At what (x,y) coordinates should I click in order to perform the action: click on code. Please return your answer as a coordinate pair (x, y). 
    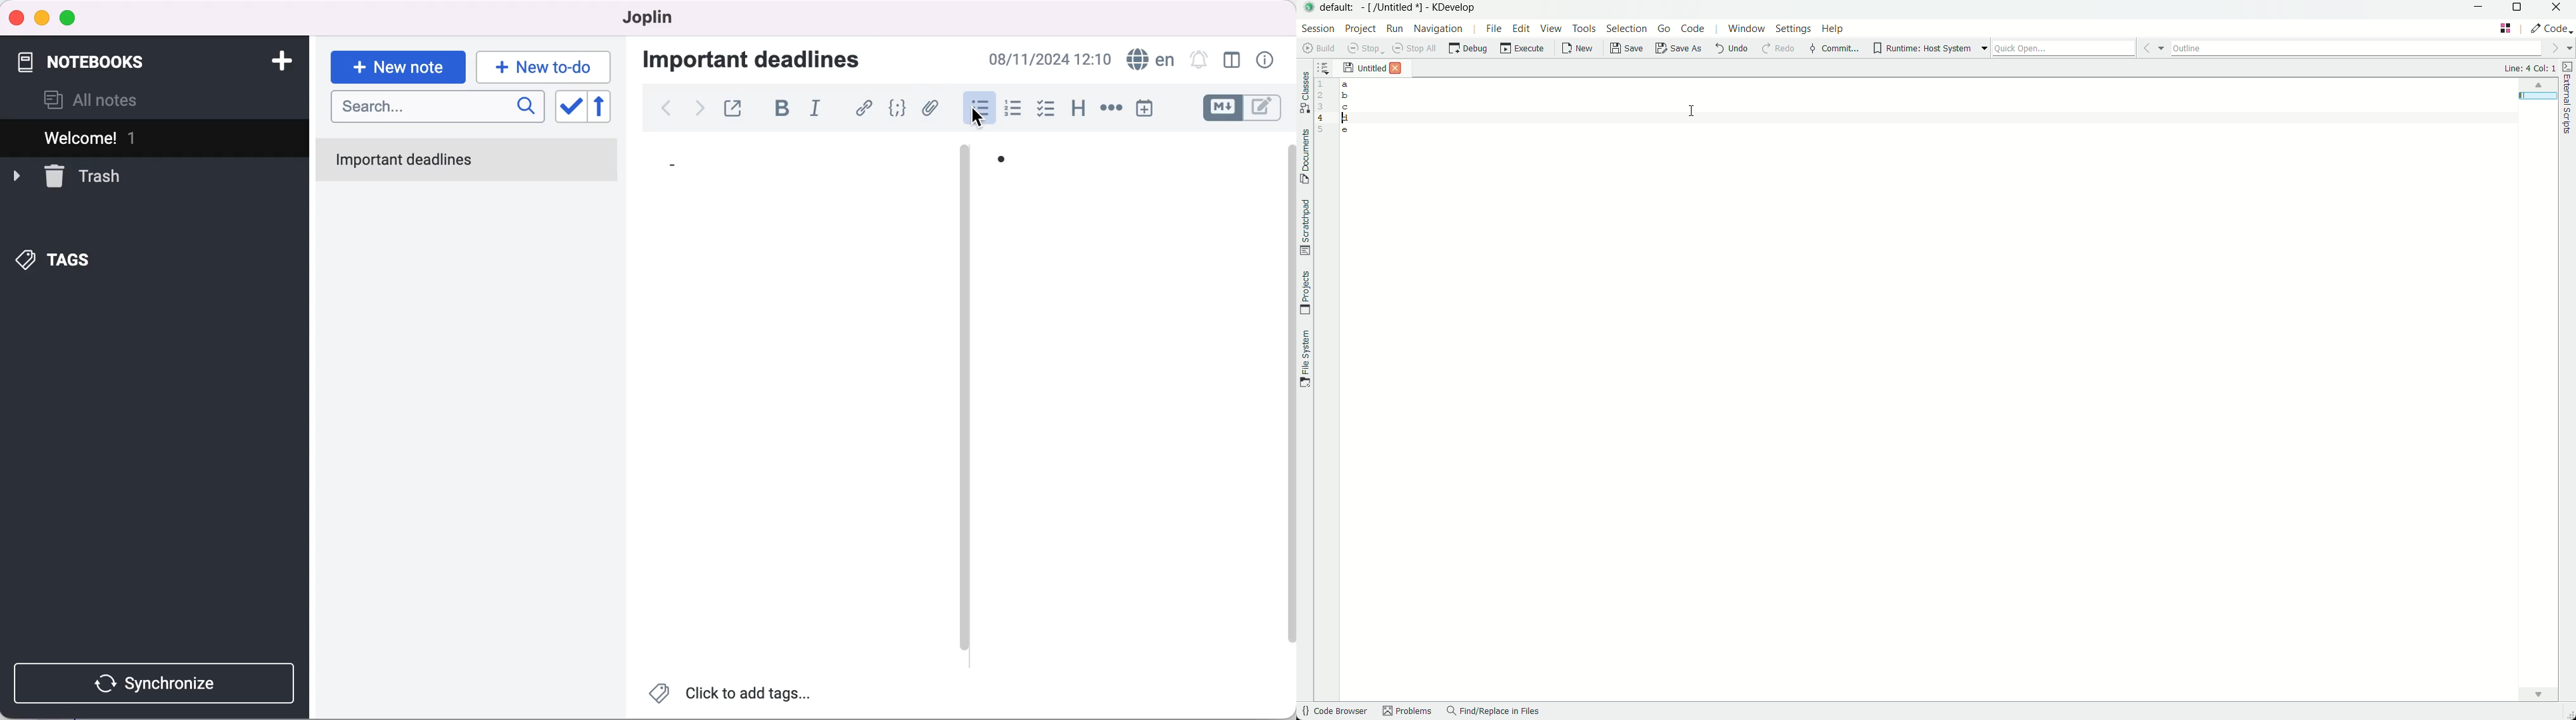
    Looking at the image, I should click on (897, 109).